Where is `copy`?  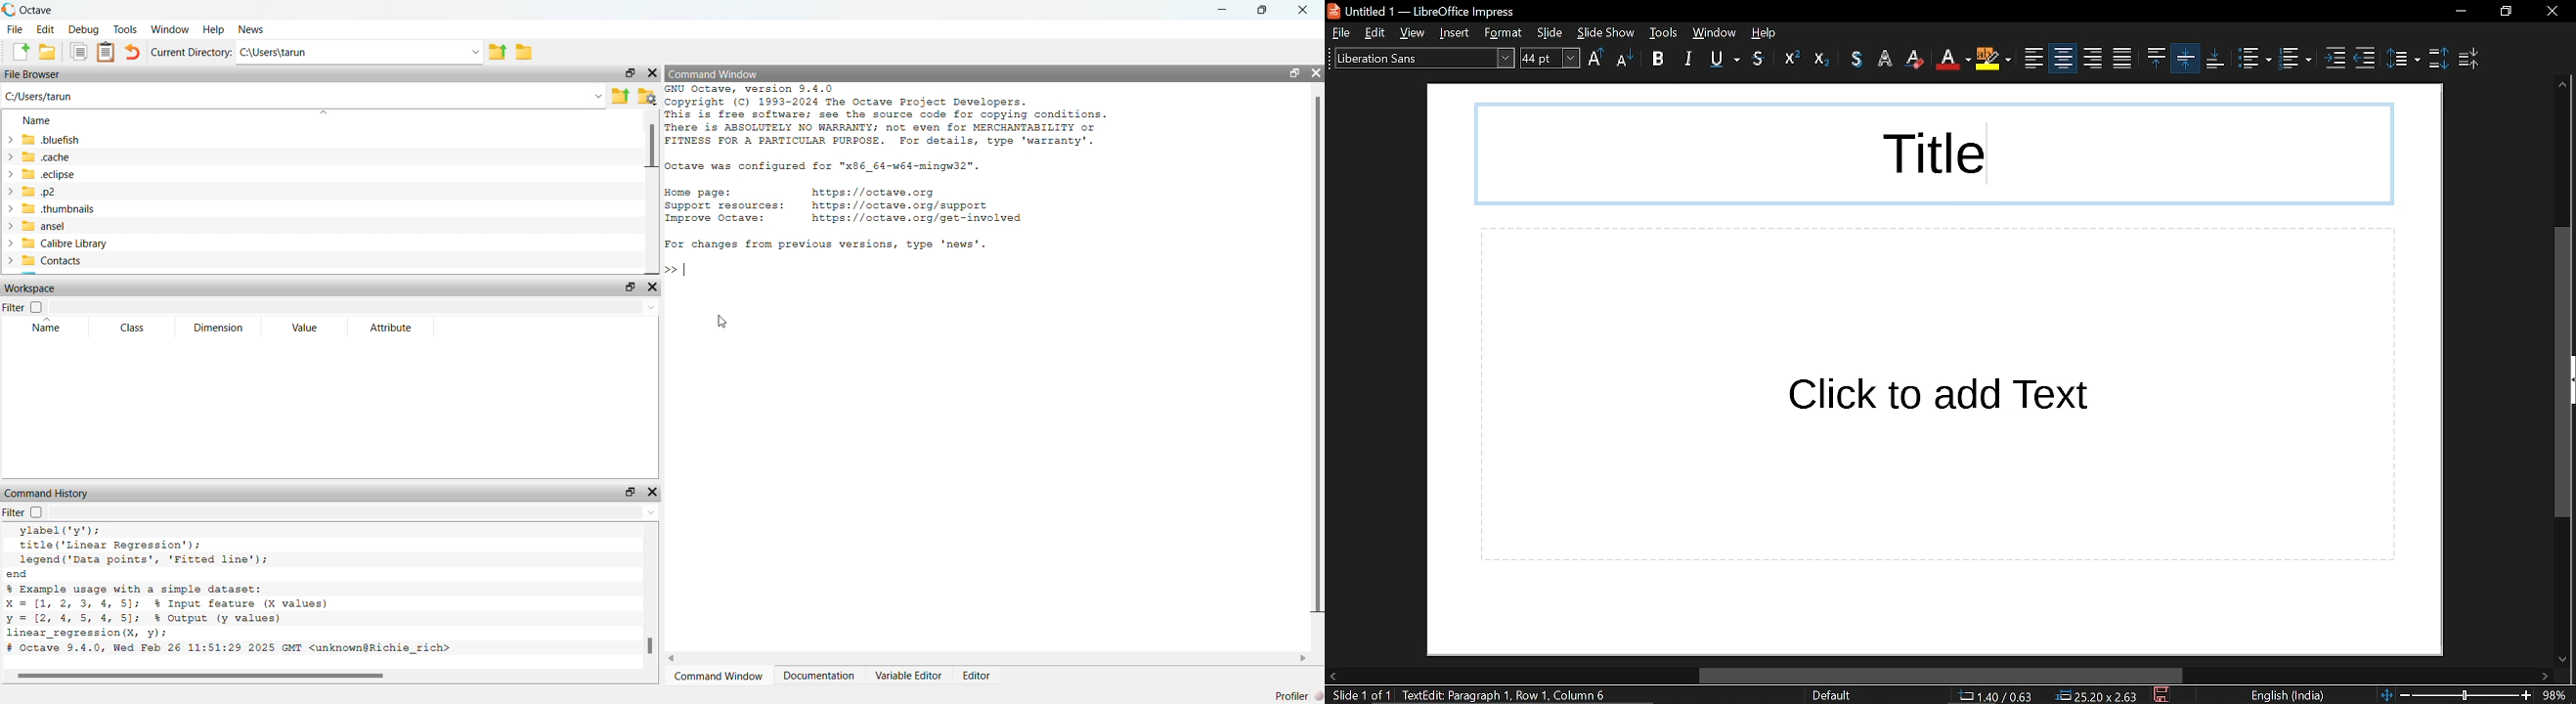
copy is located at coordinates (79, 52).